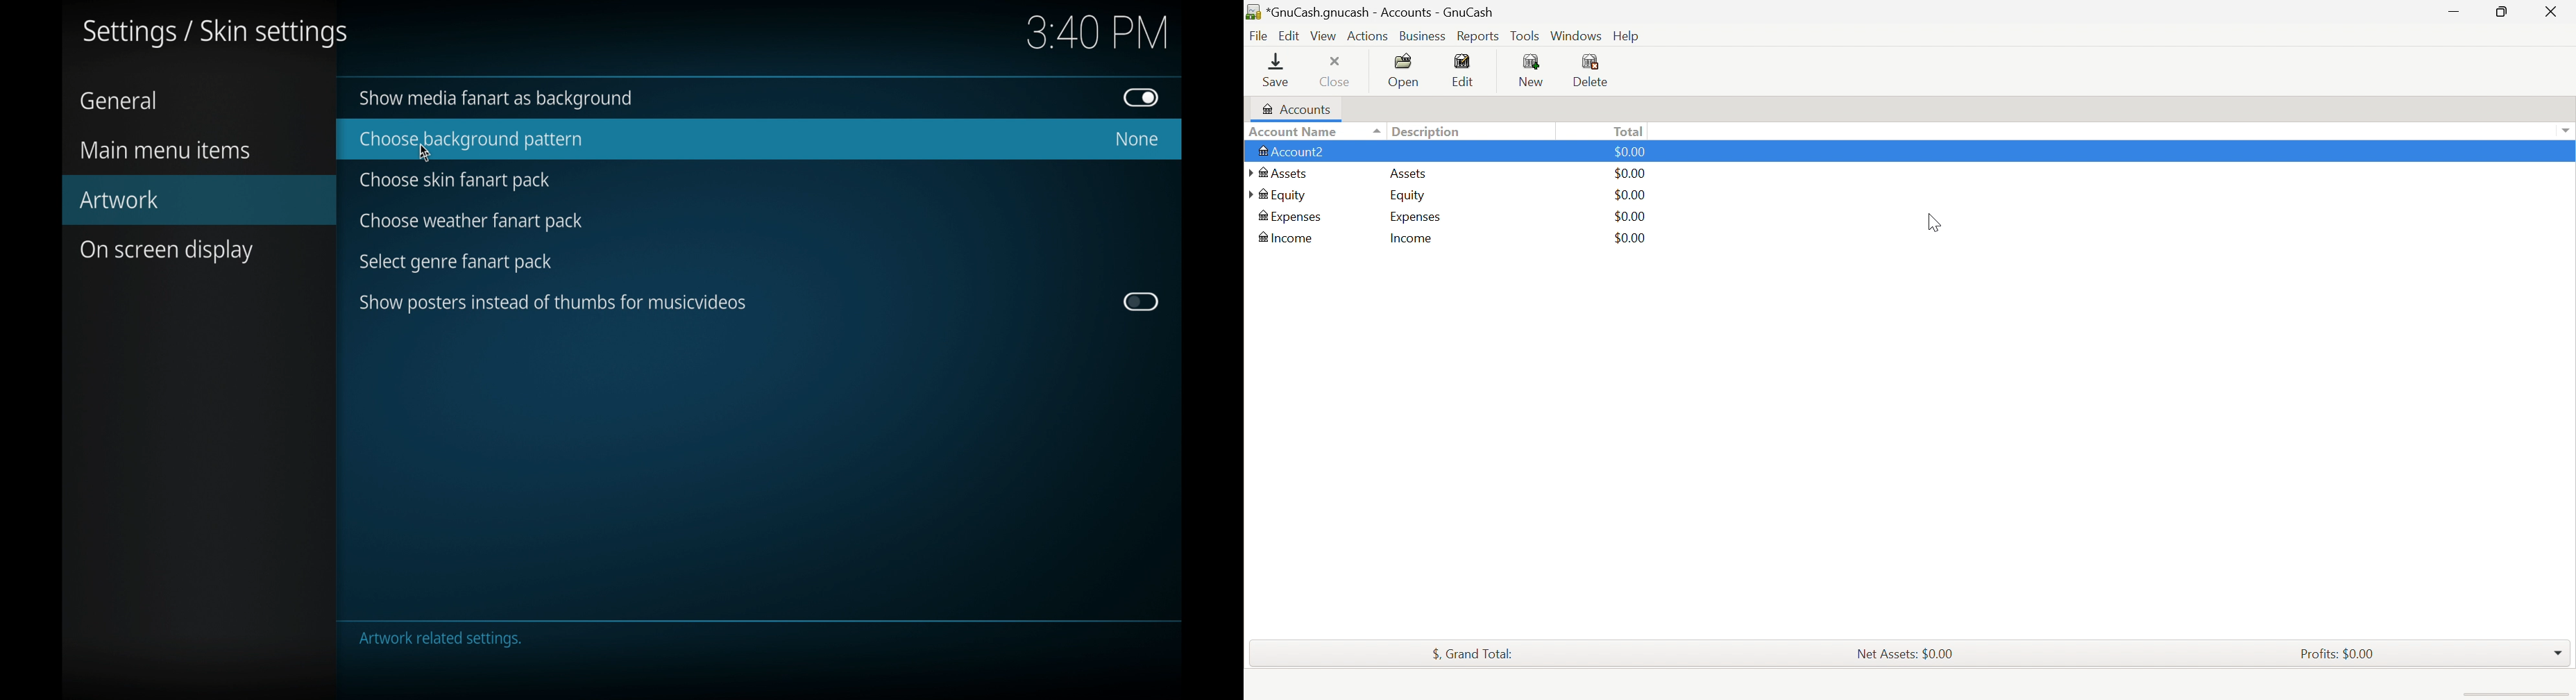 Image resolution: width=2576 pixels, height=700 pixels. I want to click on show media fan art as background, so click(500, 99).